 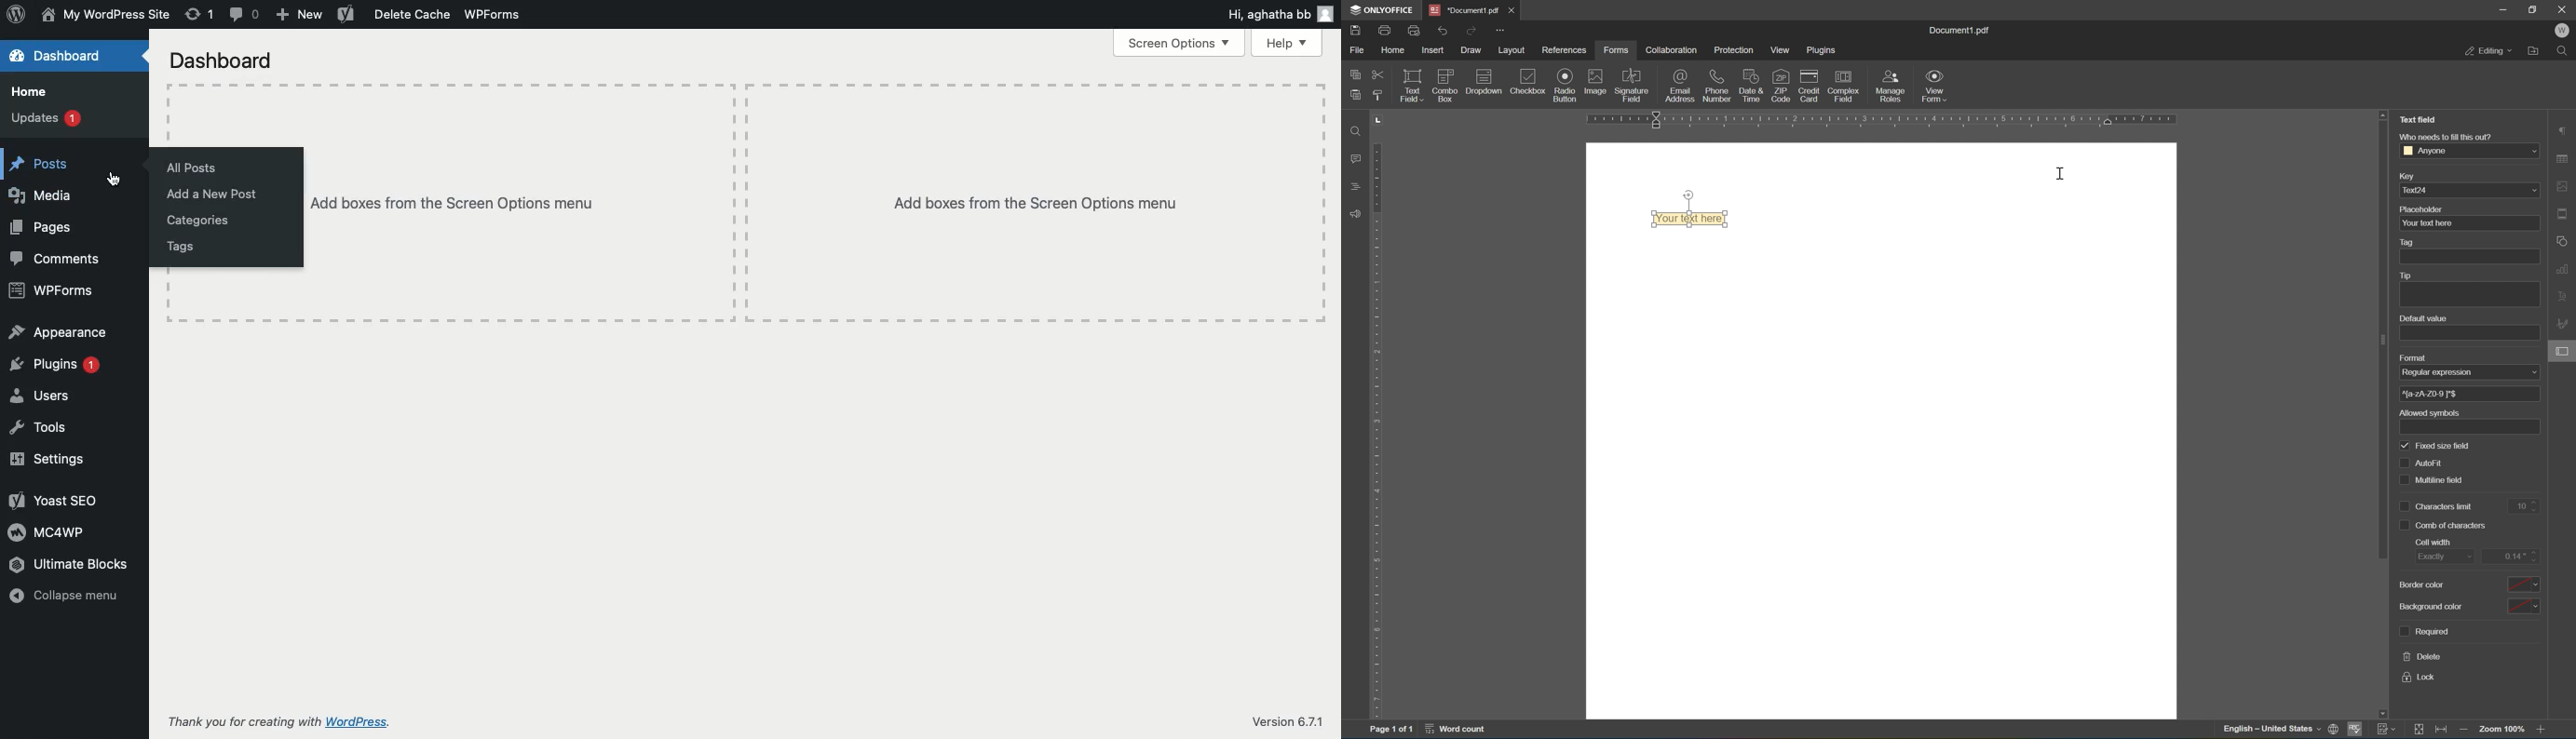 I want to click on editing, so click(x=2488, y=50).